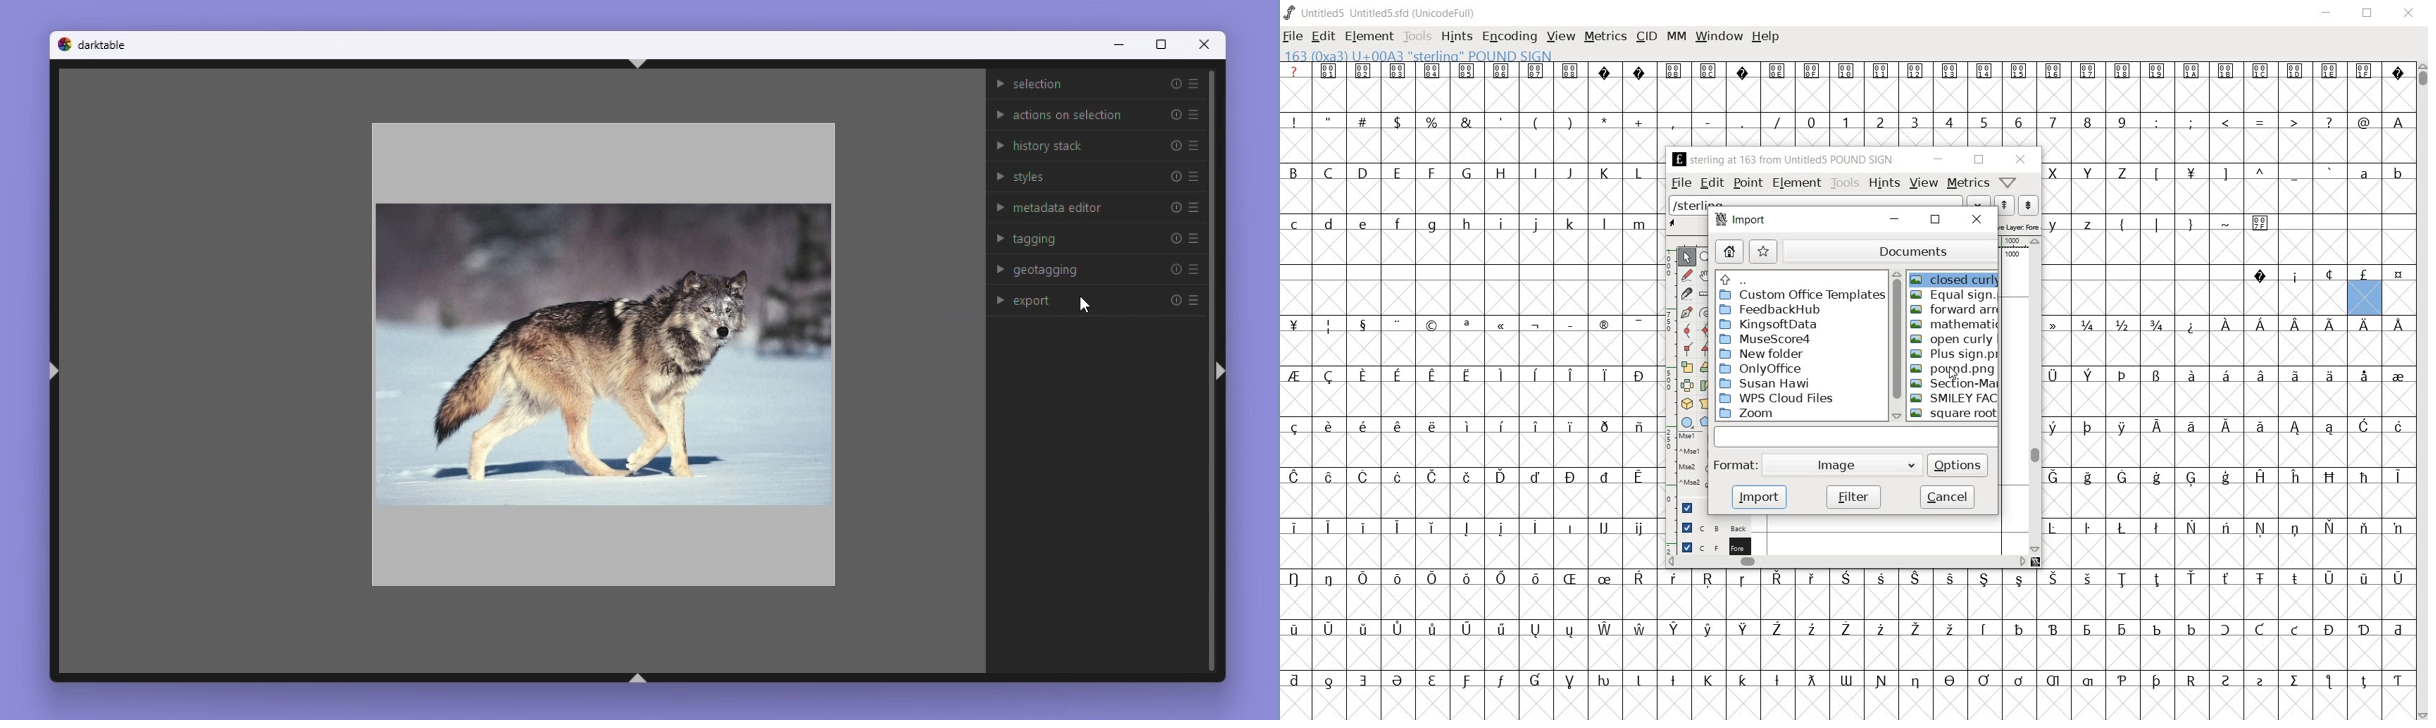 This screenshot has height=728, width=2436. What do you see at coordinates (2019, 580) in the screenshot?
I see `Symbol` at bounding box center [2019, 580].